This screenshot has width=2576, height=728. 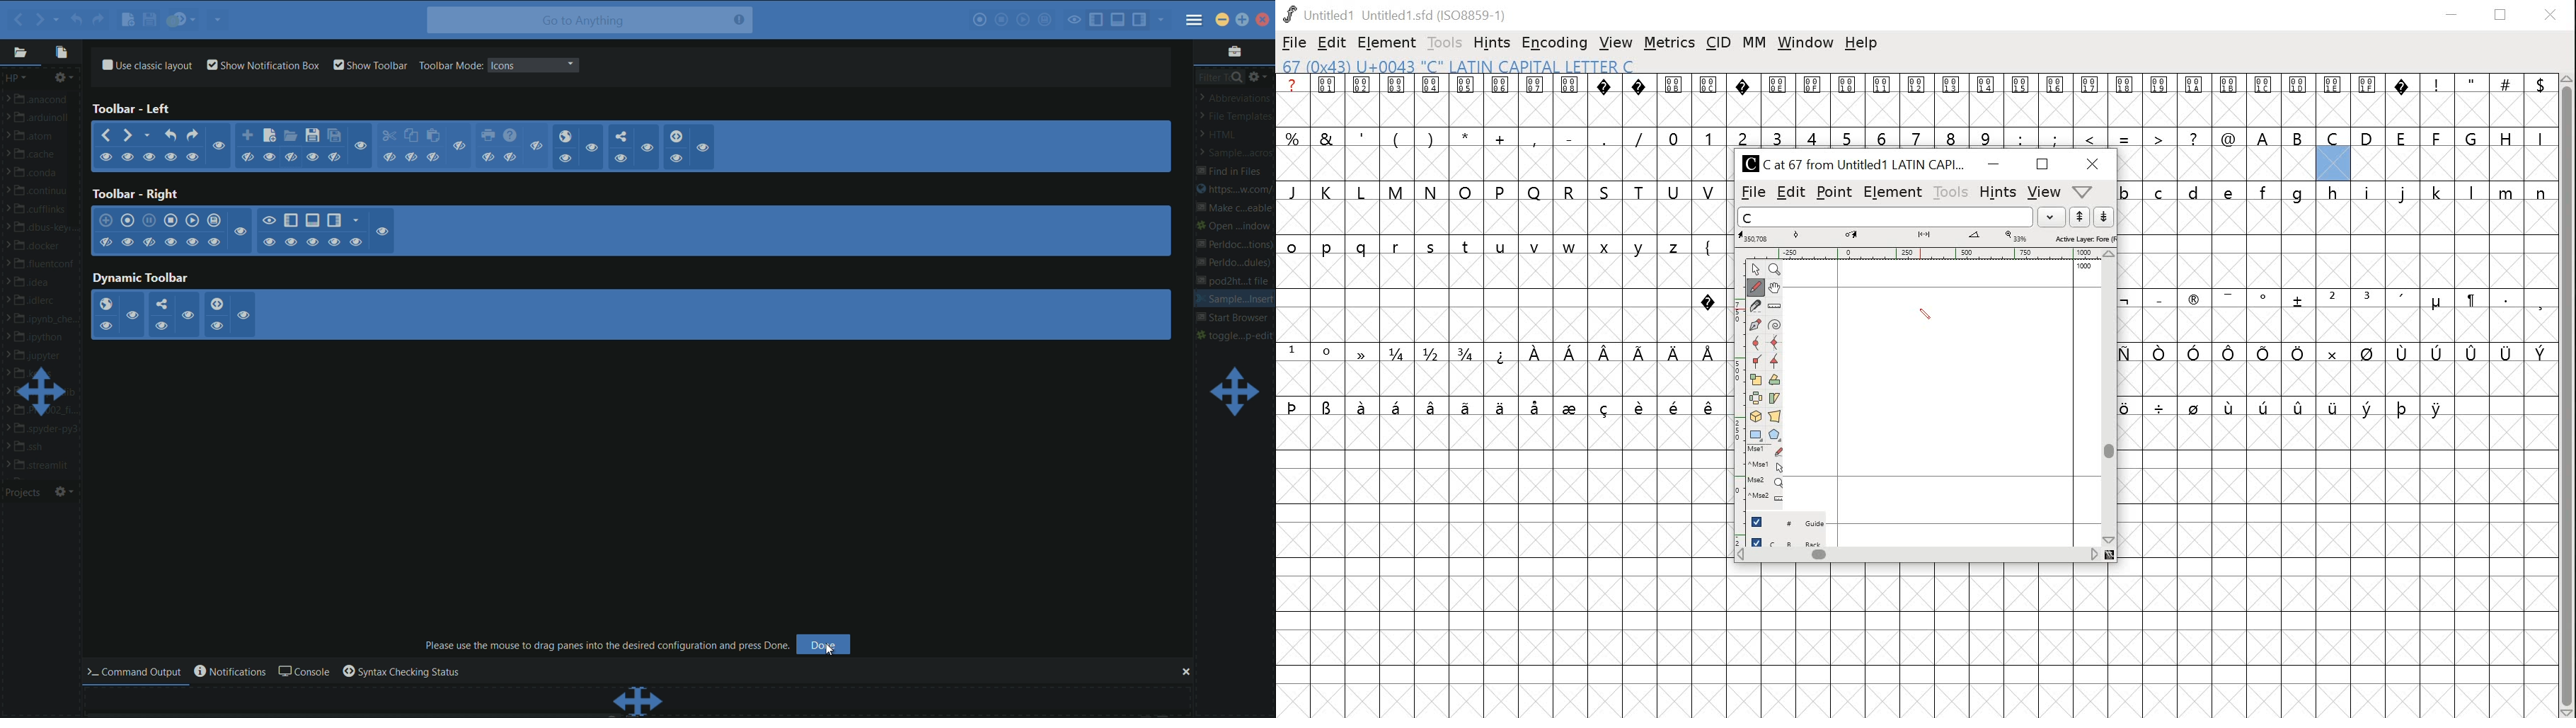 What do you see at coordinates (435, 136) in the screenshot?
I see `paste` at bounding box center [435, 136].